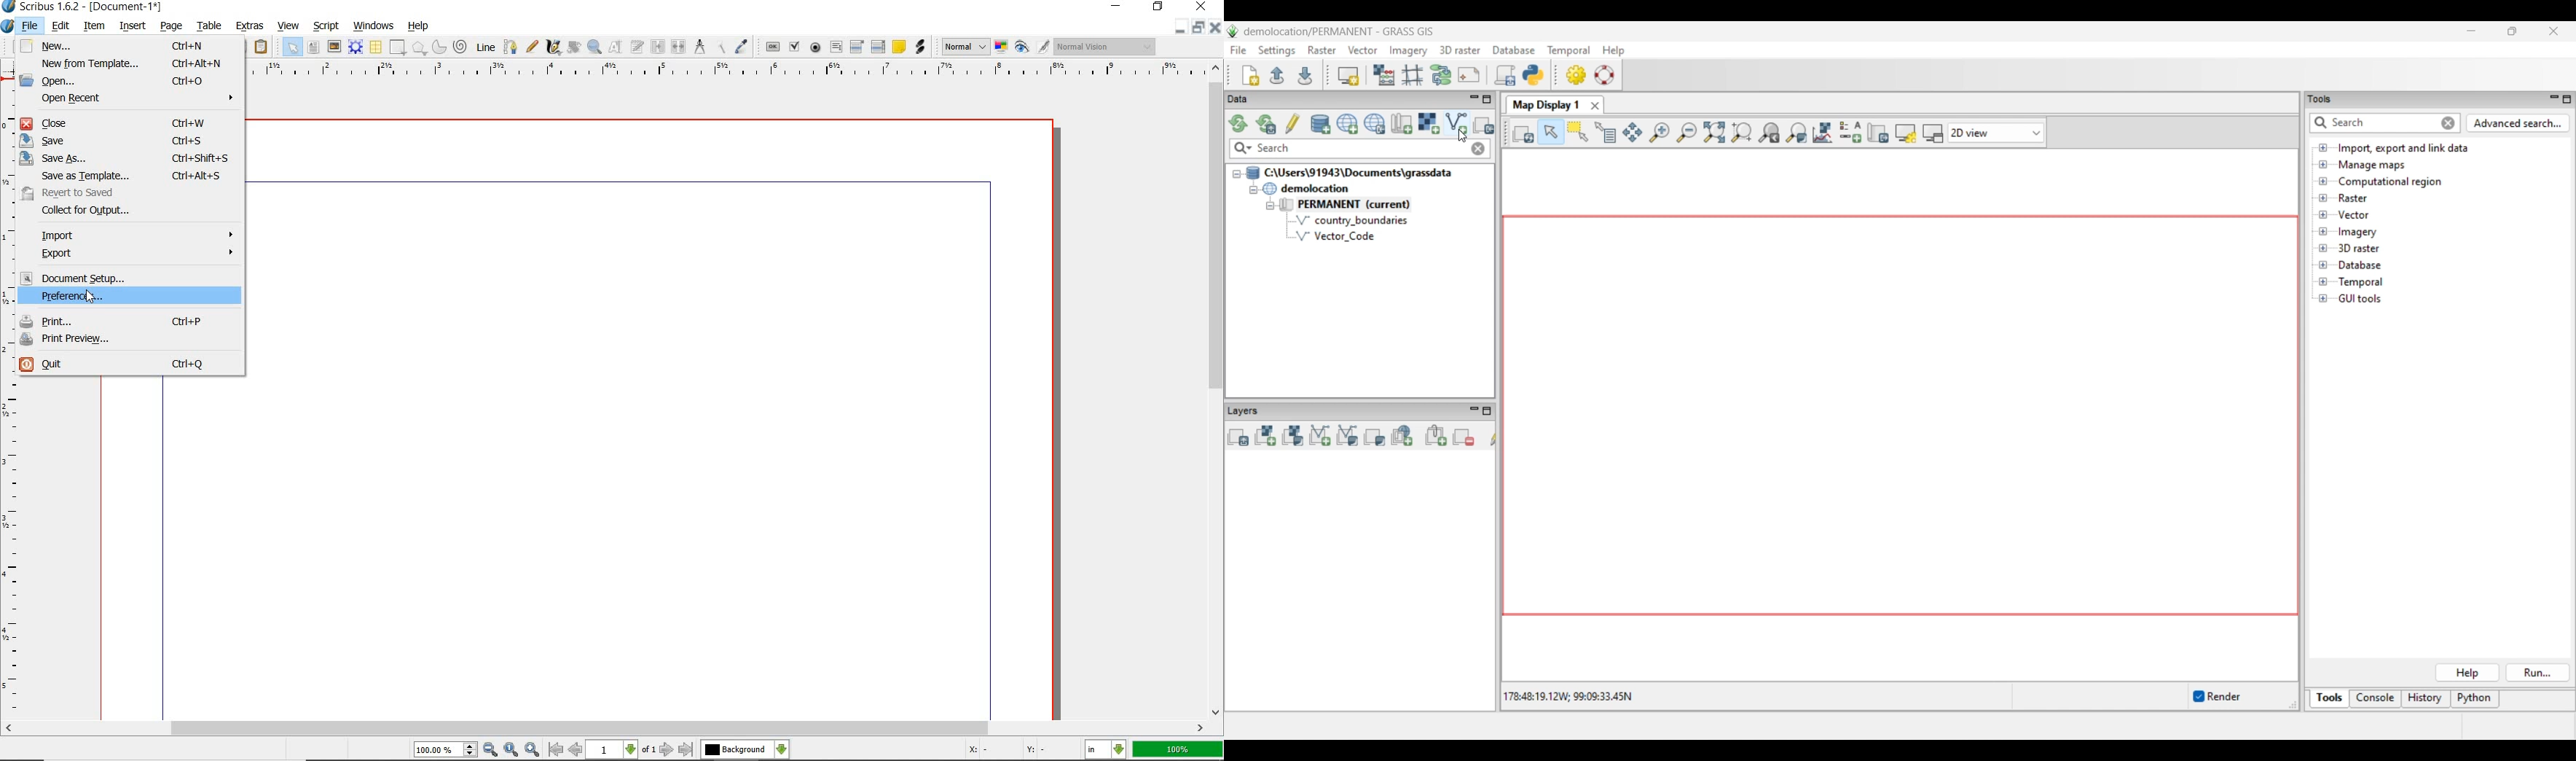 The image size is (2576, 784). Describe the element at coordinates (1032, 48) in the screenshot. I see `preview mode` at that location.